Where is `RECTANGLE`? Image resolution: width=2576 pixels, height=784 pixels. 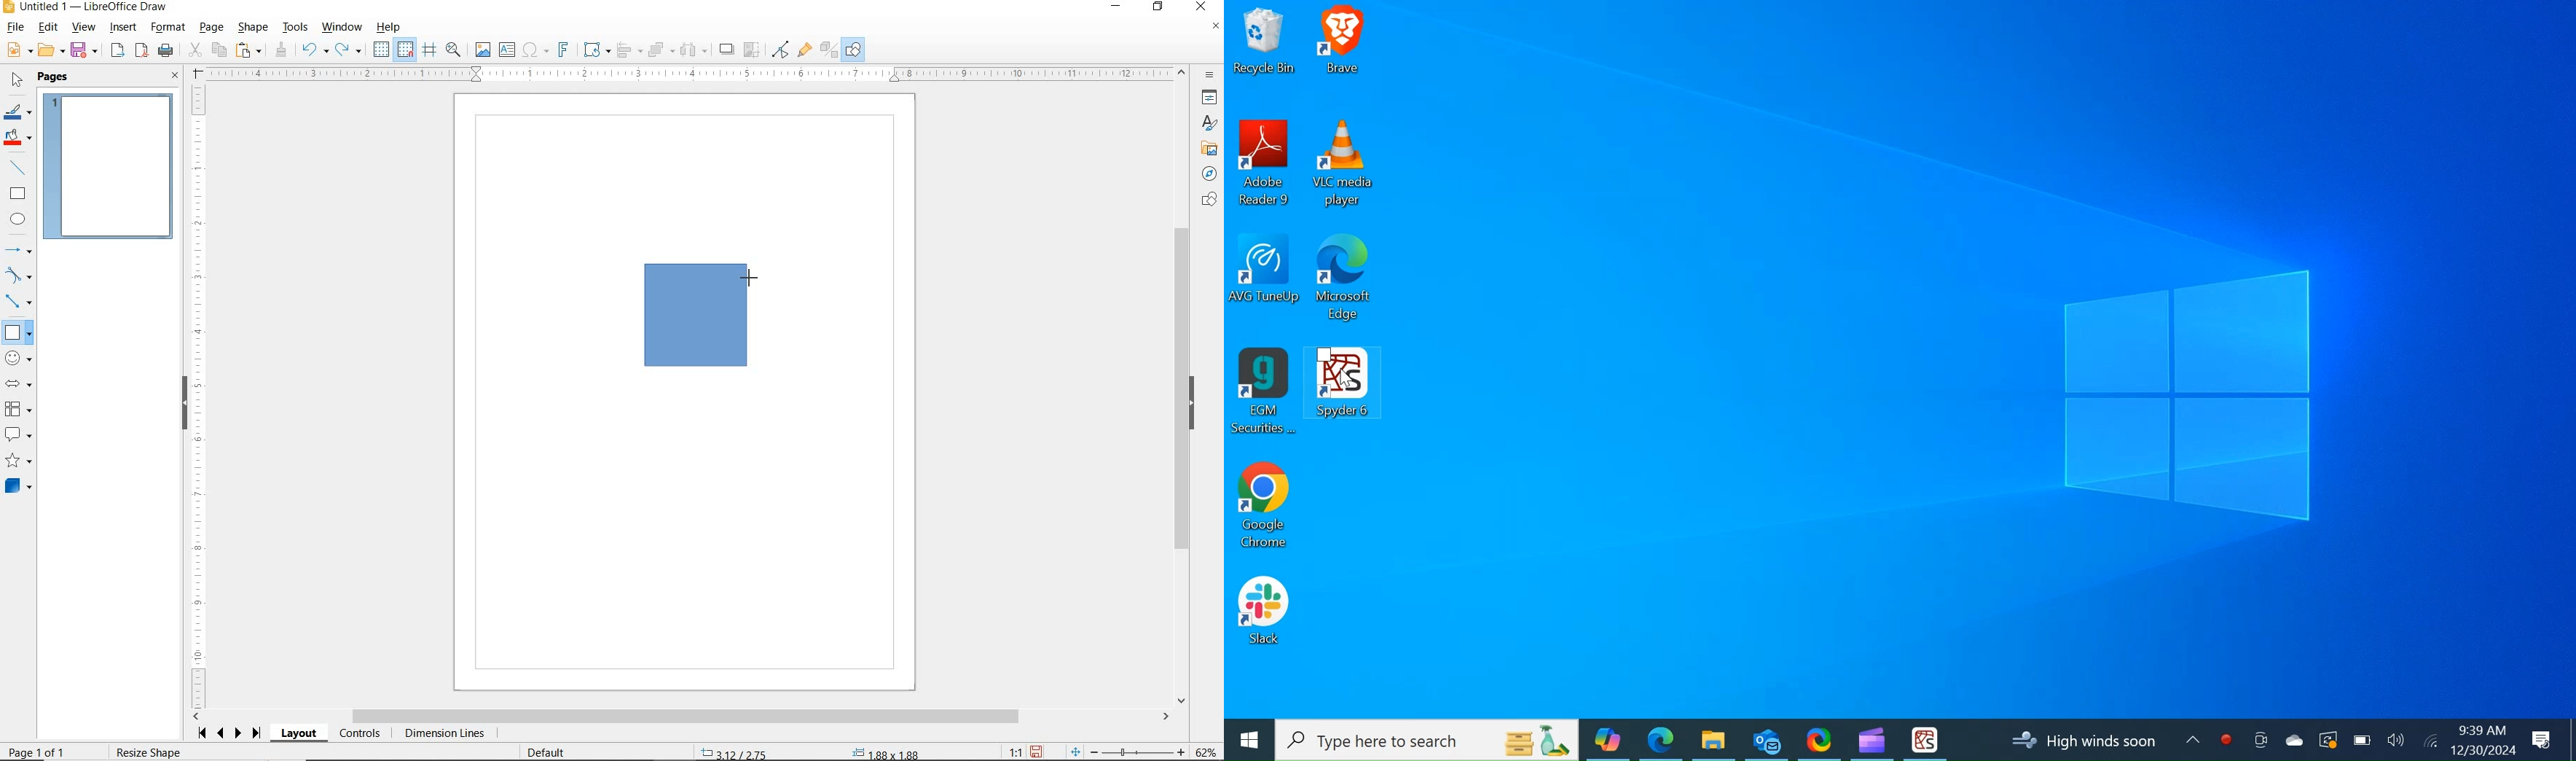 RECTANGLE is located at coordinates (18, 193).